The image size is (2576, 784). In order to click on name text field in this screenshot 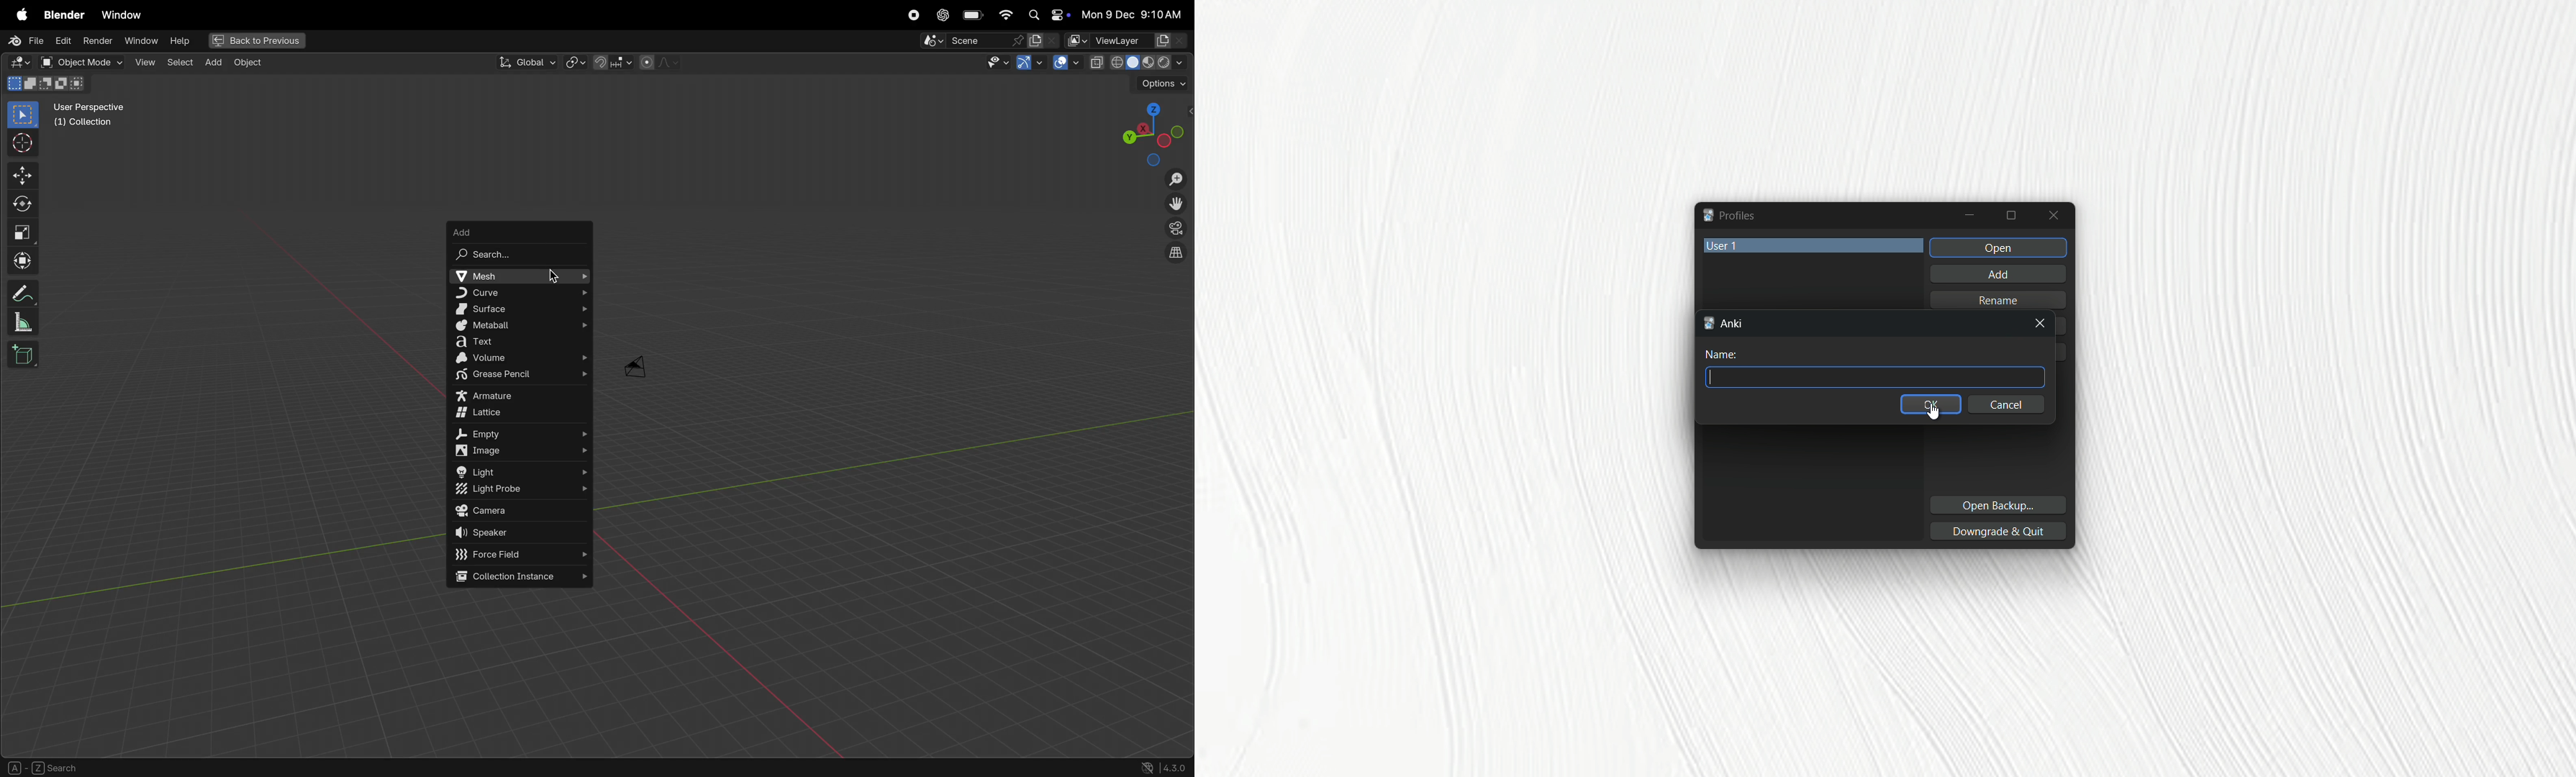, I will do `click(1876, 377)`.